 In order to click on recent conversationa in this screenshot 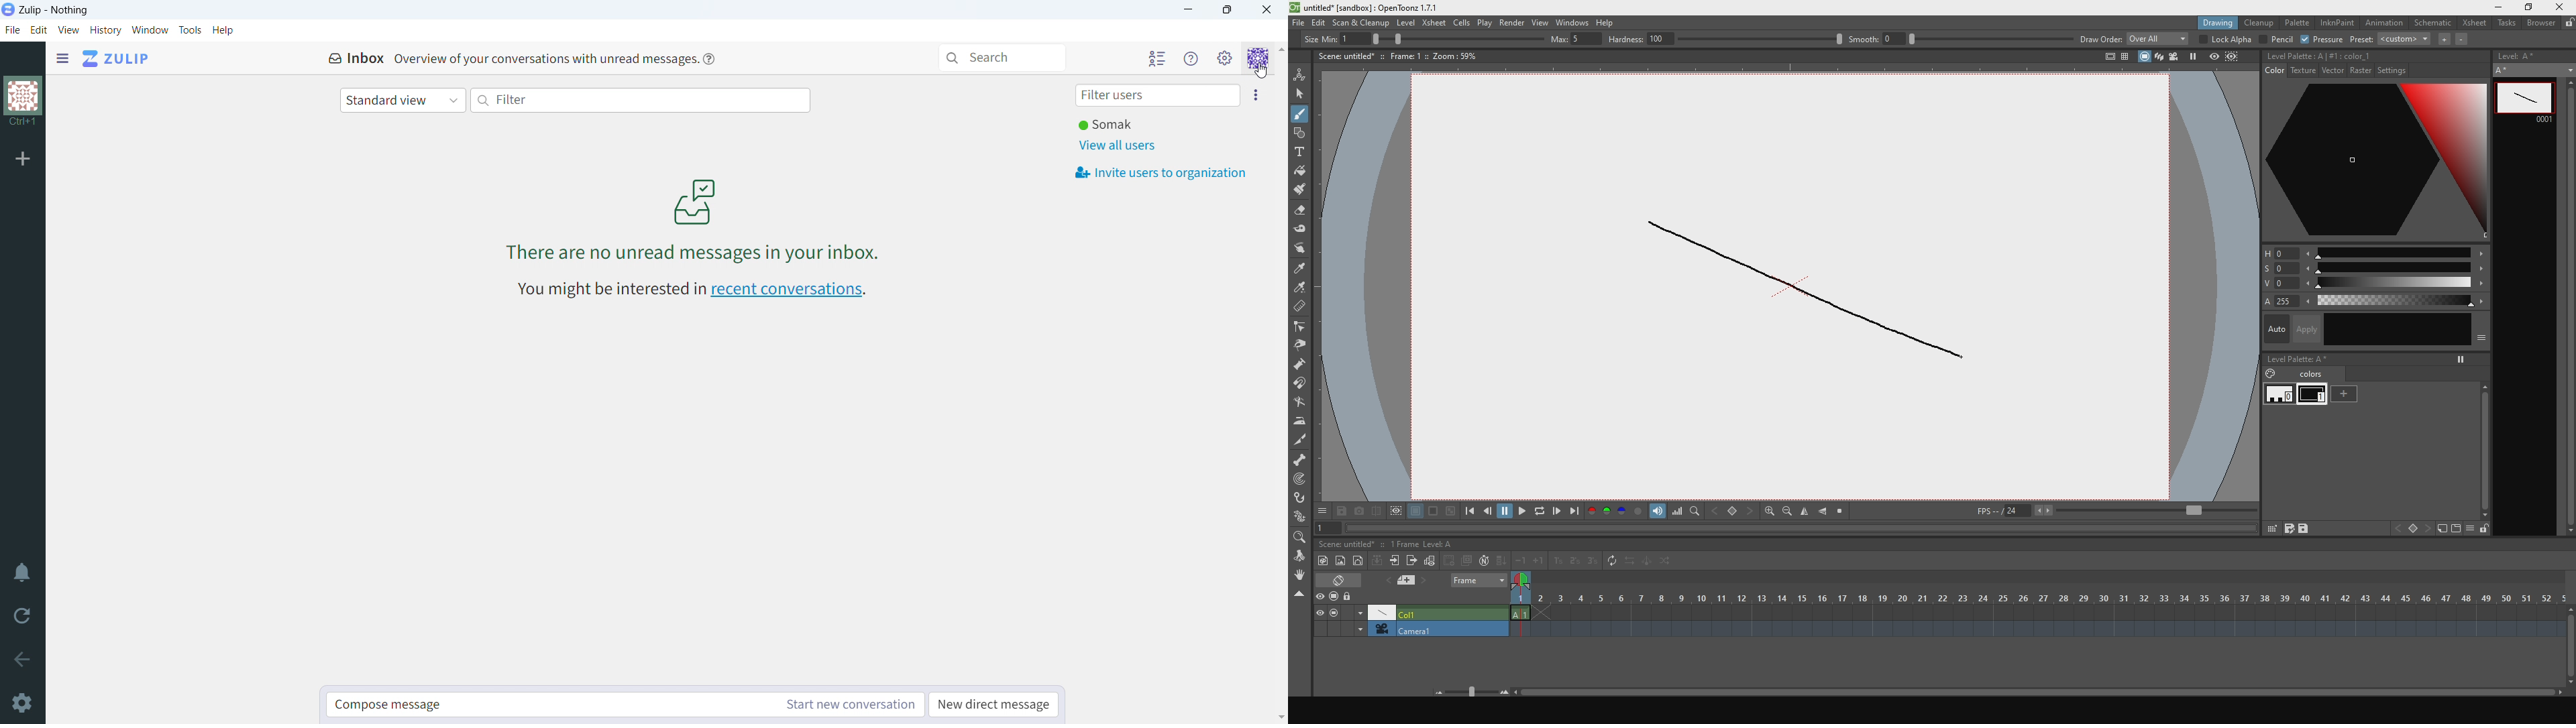, I will do `click(691, 288)`.